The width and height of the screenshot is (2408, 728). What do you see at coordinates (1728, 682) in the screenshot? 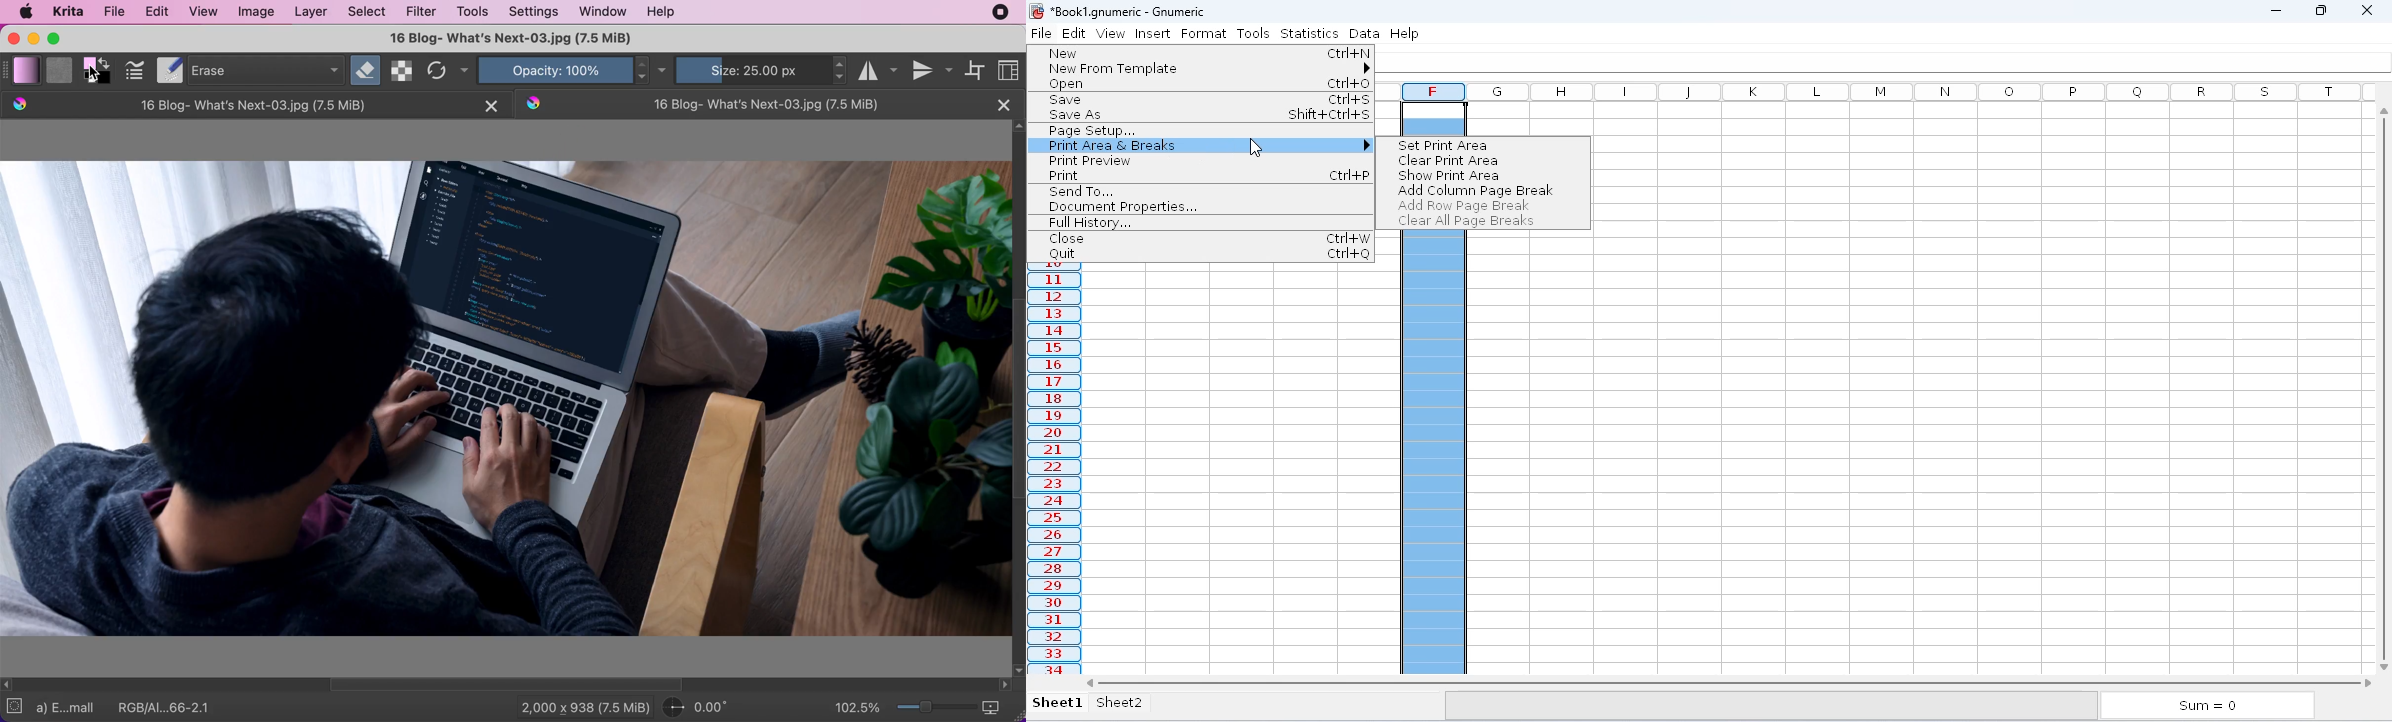
I see `horizontal scroll bar` at bounding box center [1728, 682].